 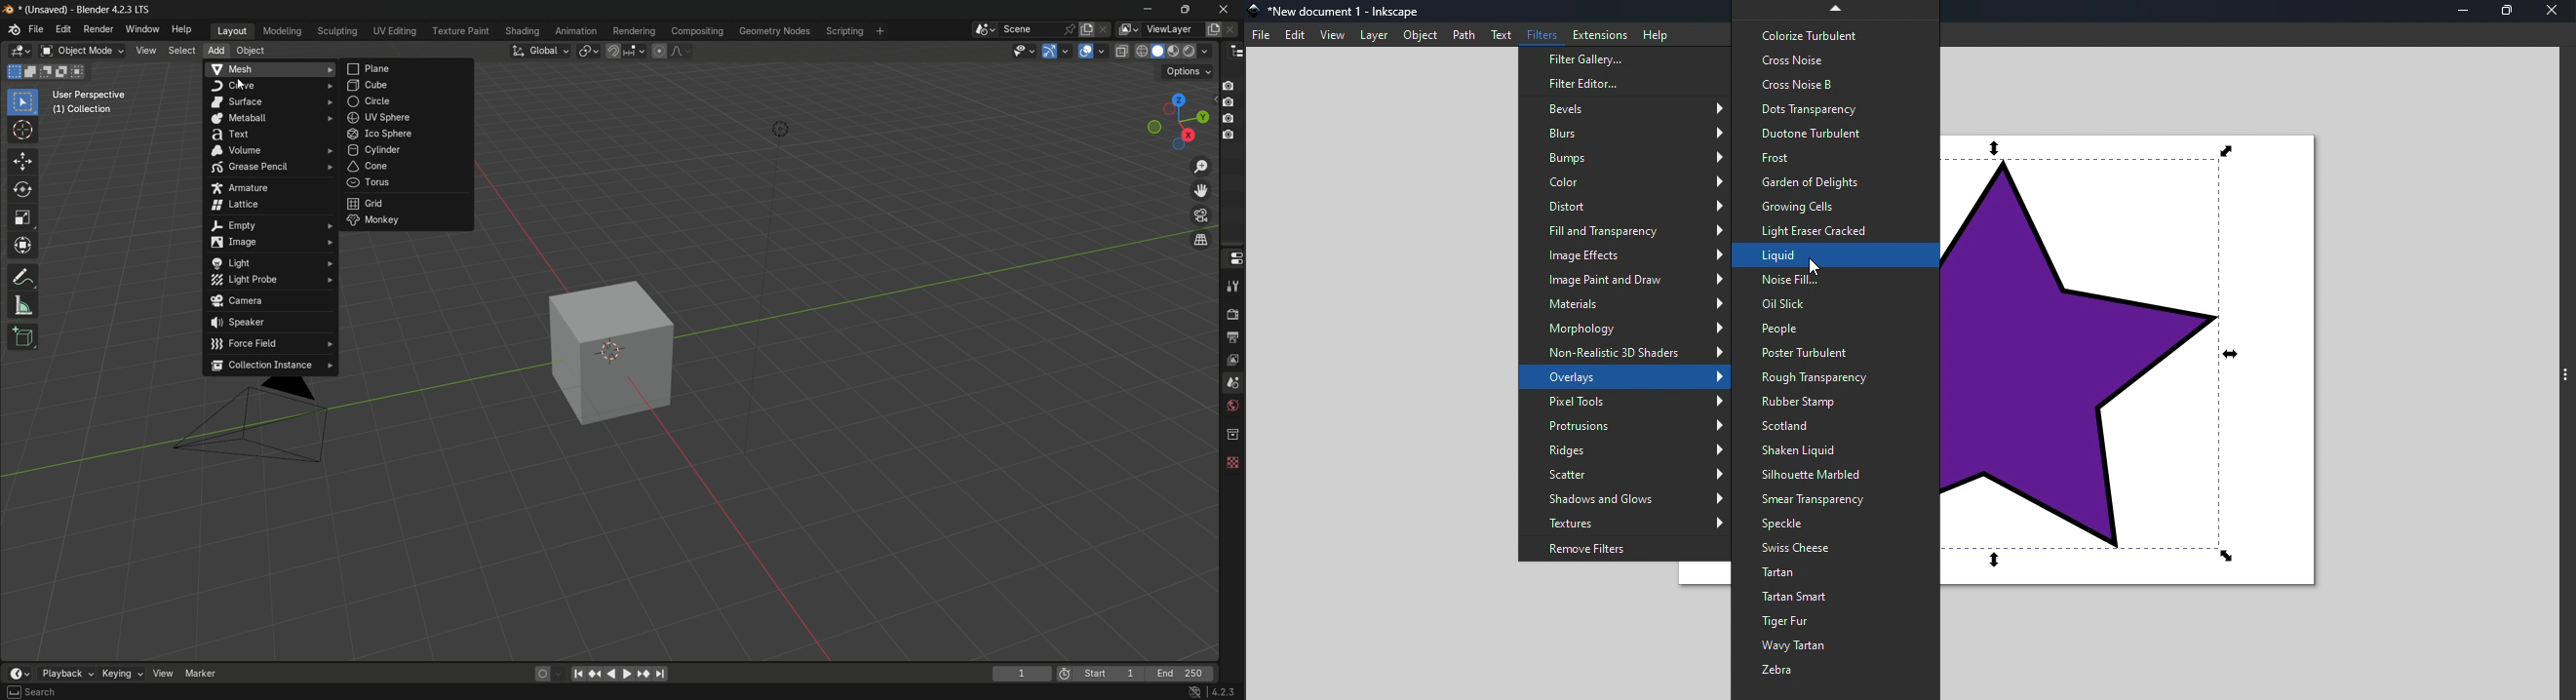 I want to click on Help, so click(x=1659, y=34).